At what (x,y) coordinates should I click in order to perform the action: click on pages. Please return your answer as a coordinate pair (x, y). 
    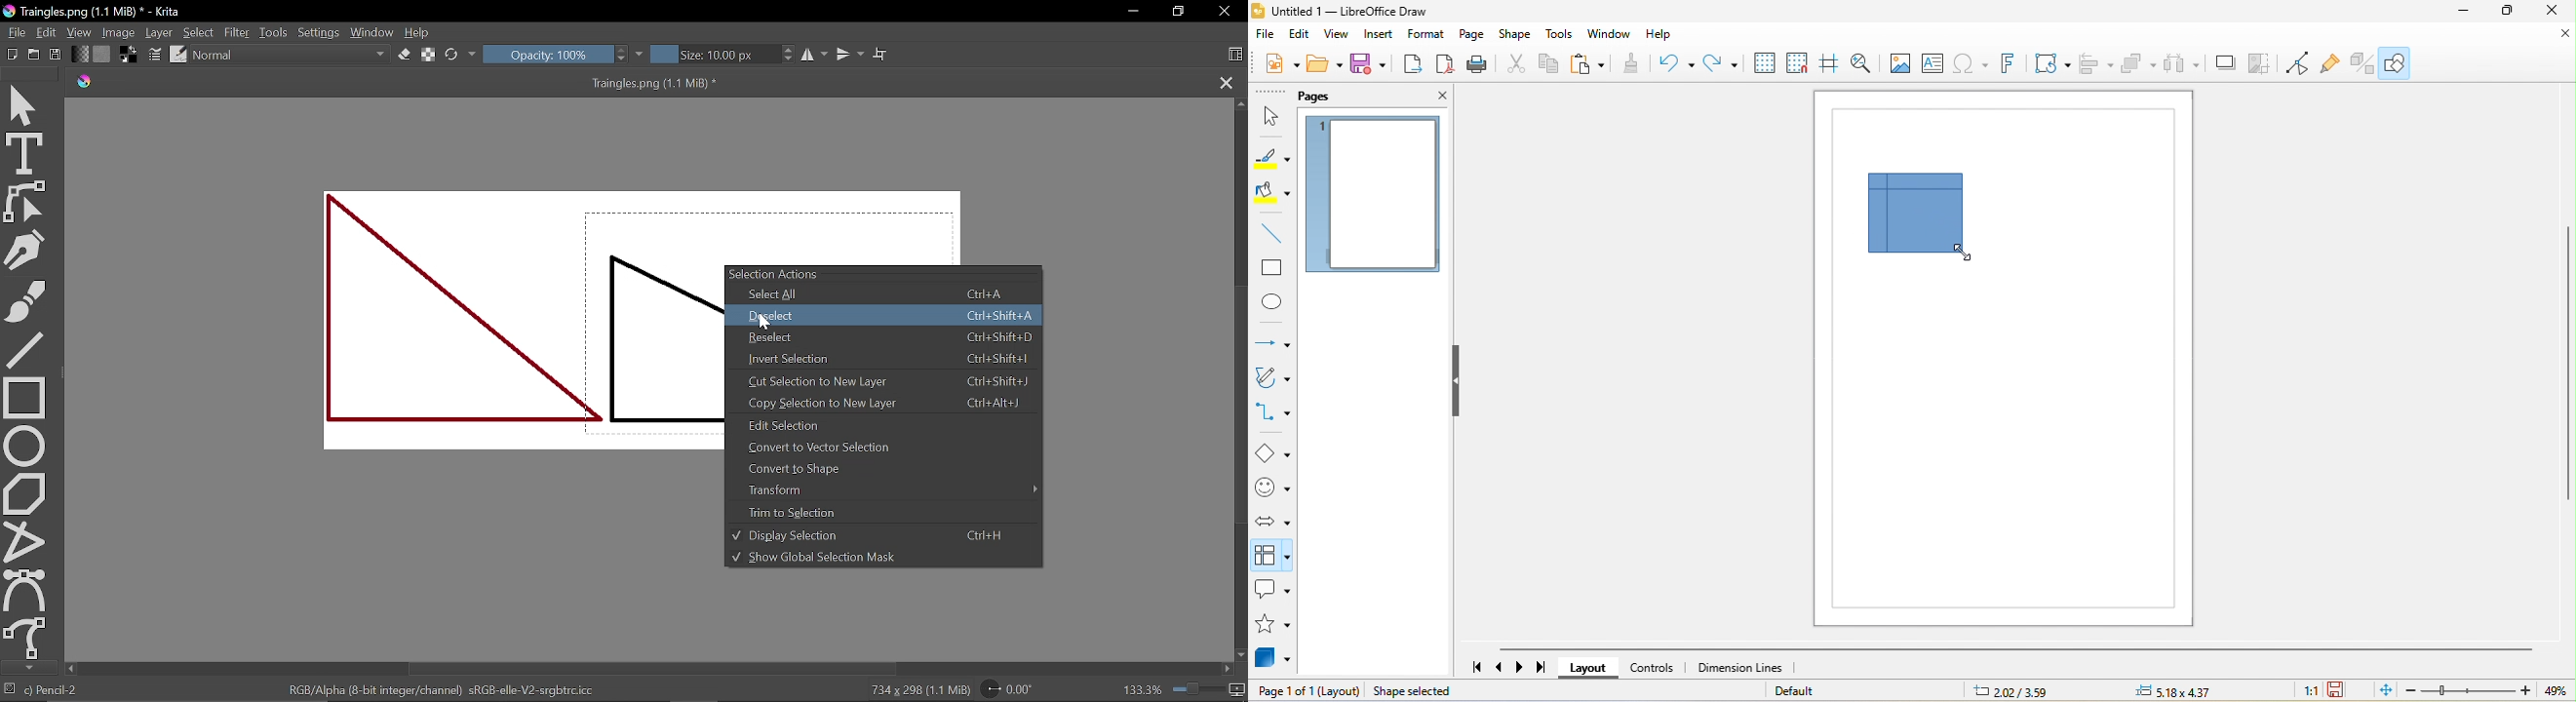
    Looking at the image, I should click on (1340, 94).